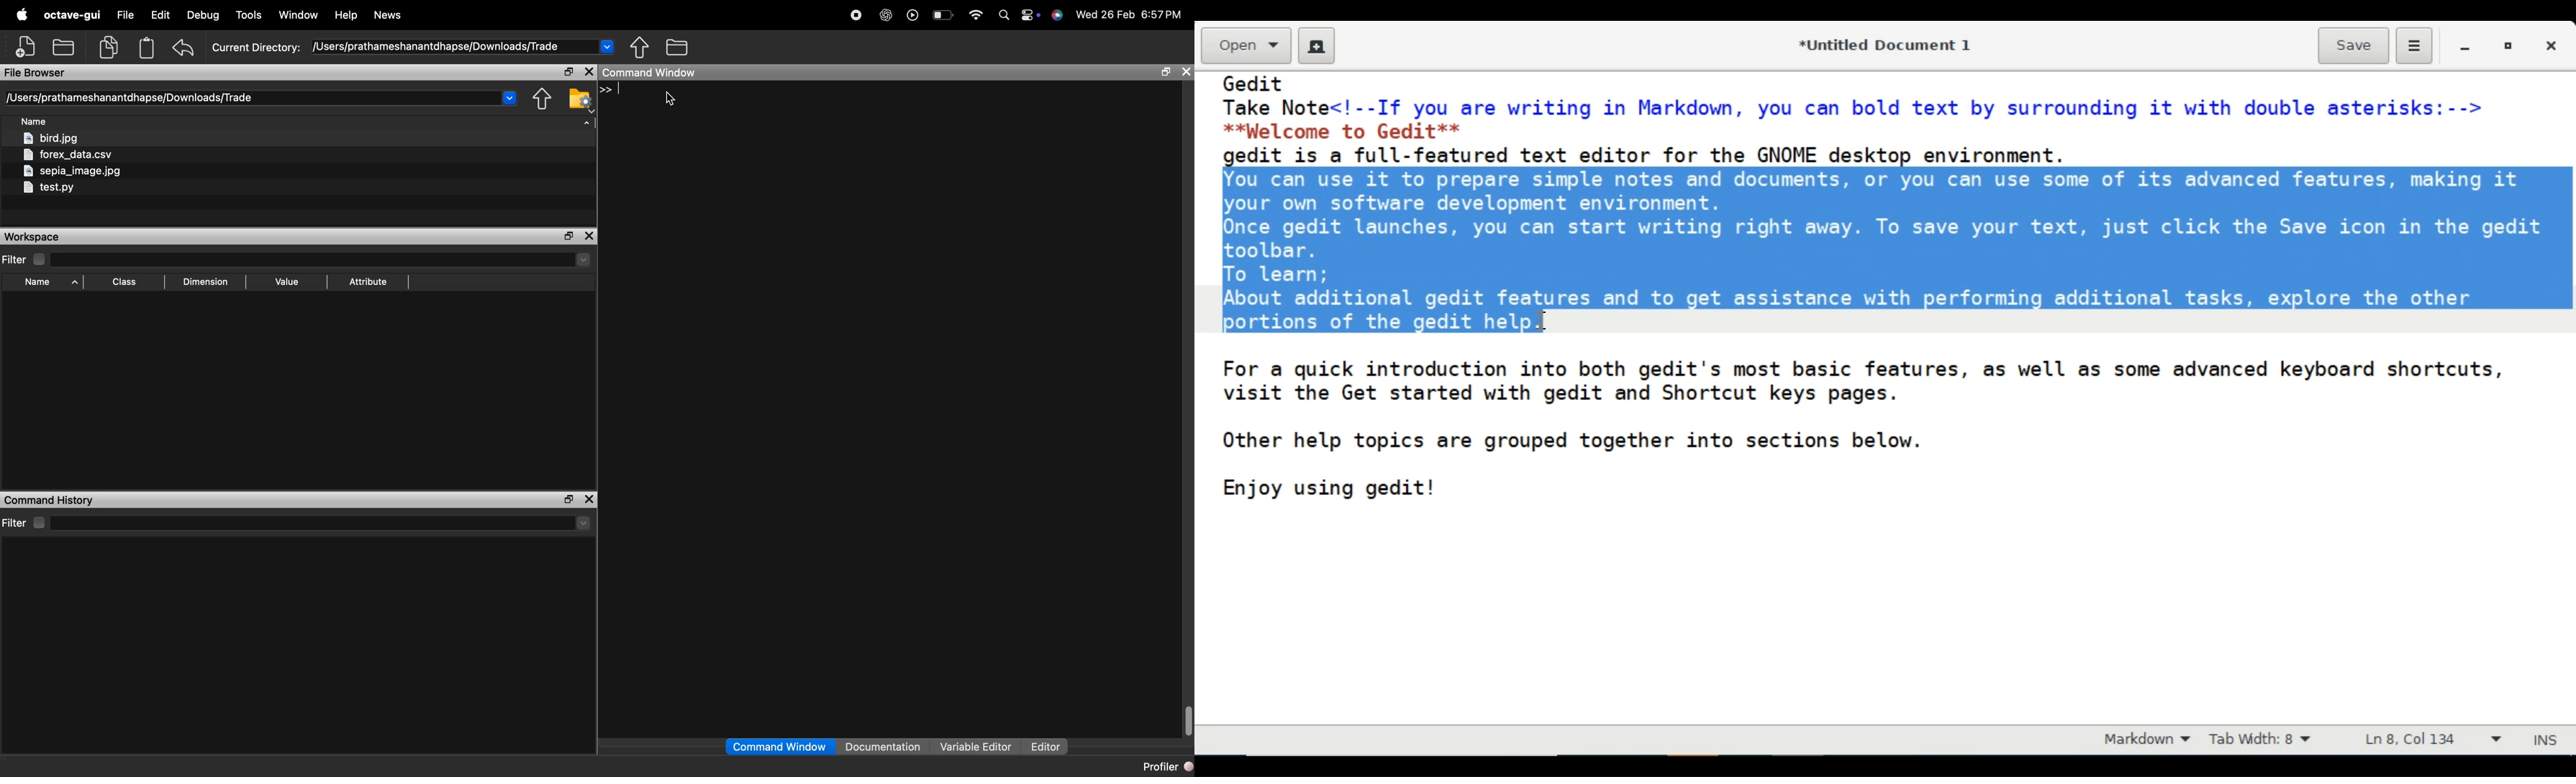  I want to click on command window, so click(649, 73).